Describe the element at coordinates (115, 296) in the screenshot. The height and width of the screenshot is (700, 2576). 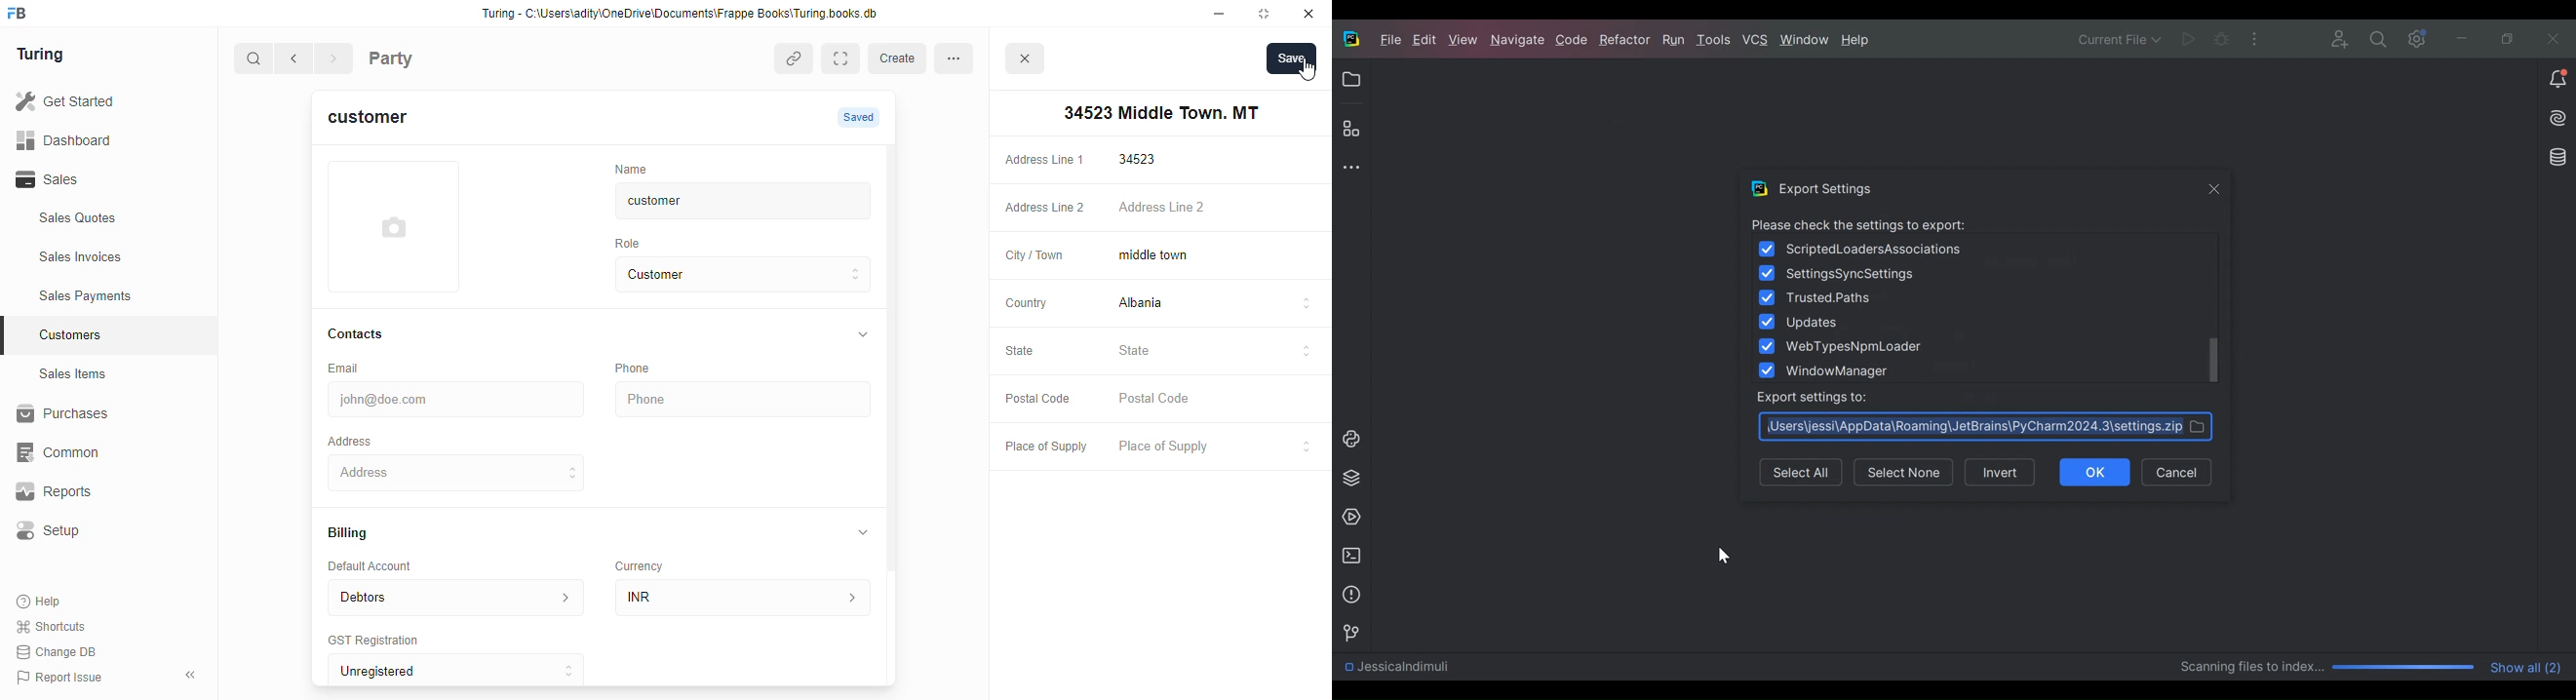
I see `Sales Payments` at that location.